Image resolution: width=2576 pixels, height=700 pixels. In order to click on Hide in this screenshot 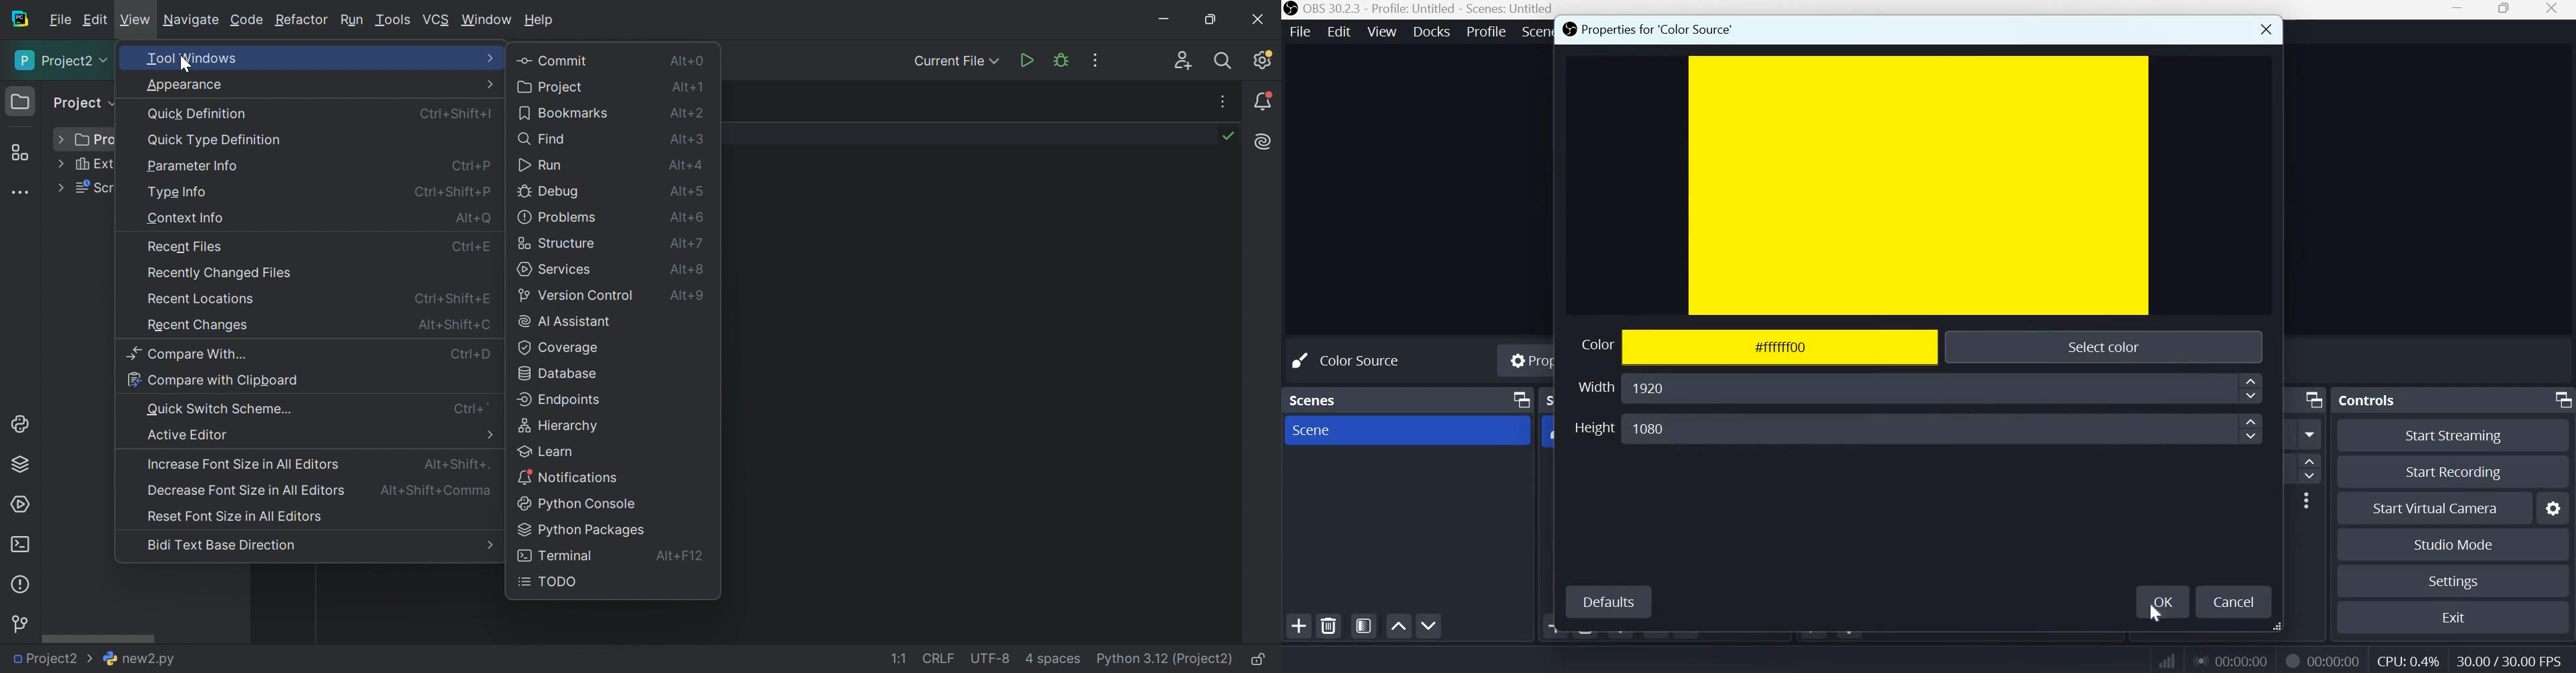, I will do `click(1226, 102)`.